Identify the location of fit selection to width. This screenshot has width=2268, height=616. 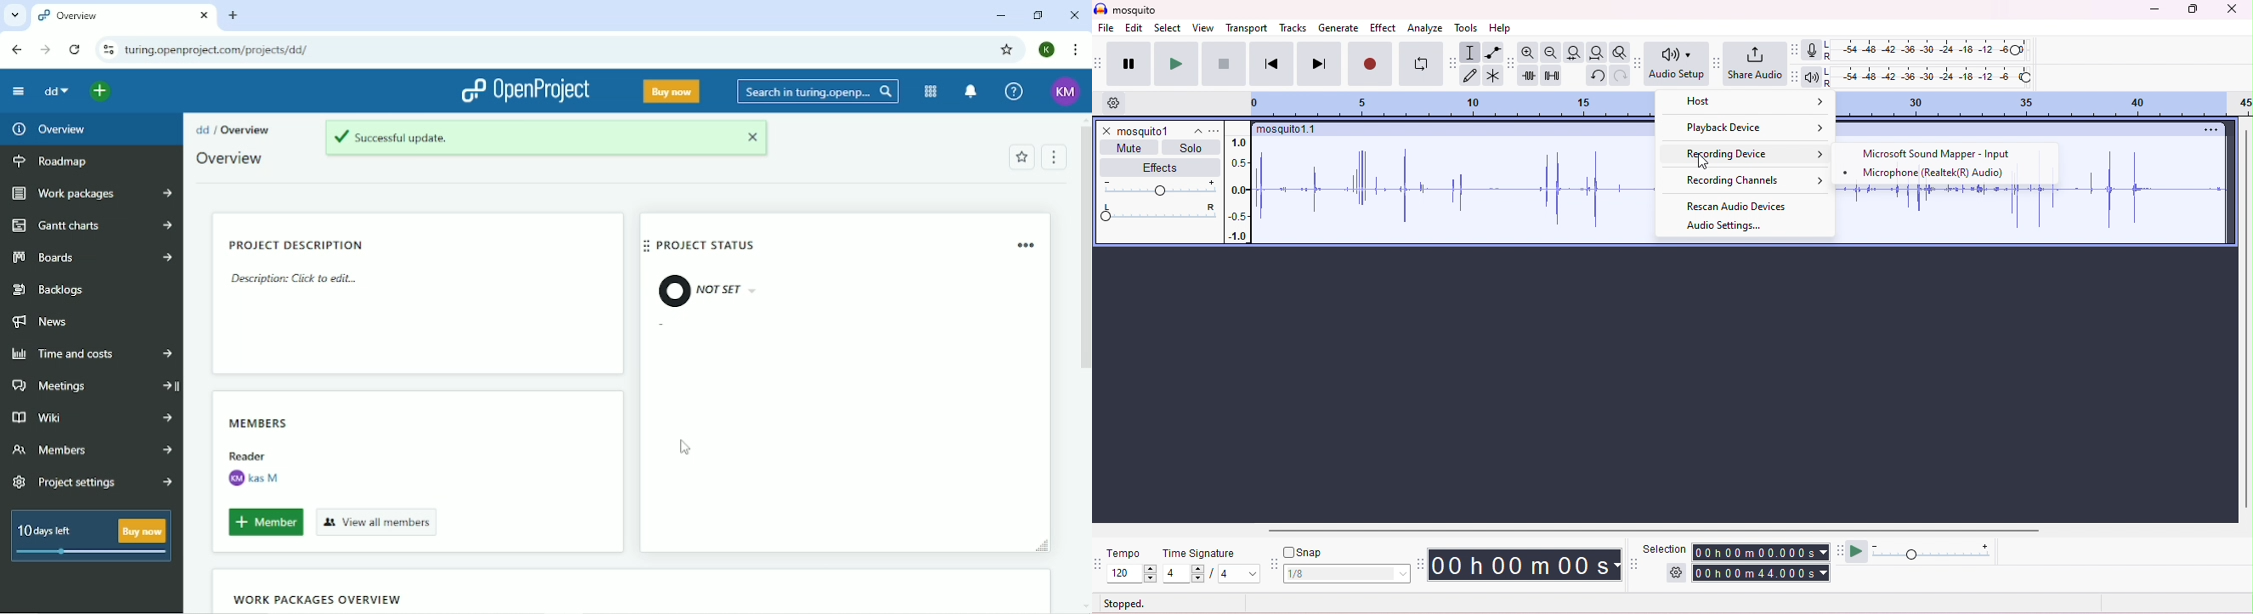
(1572, 52).